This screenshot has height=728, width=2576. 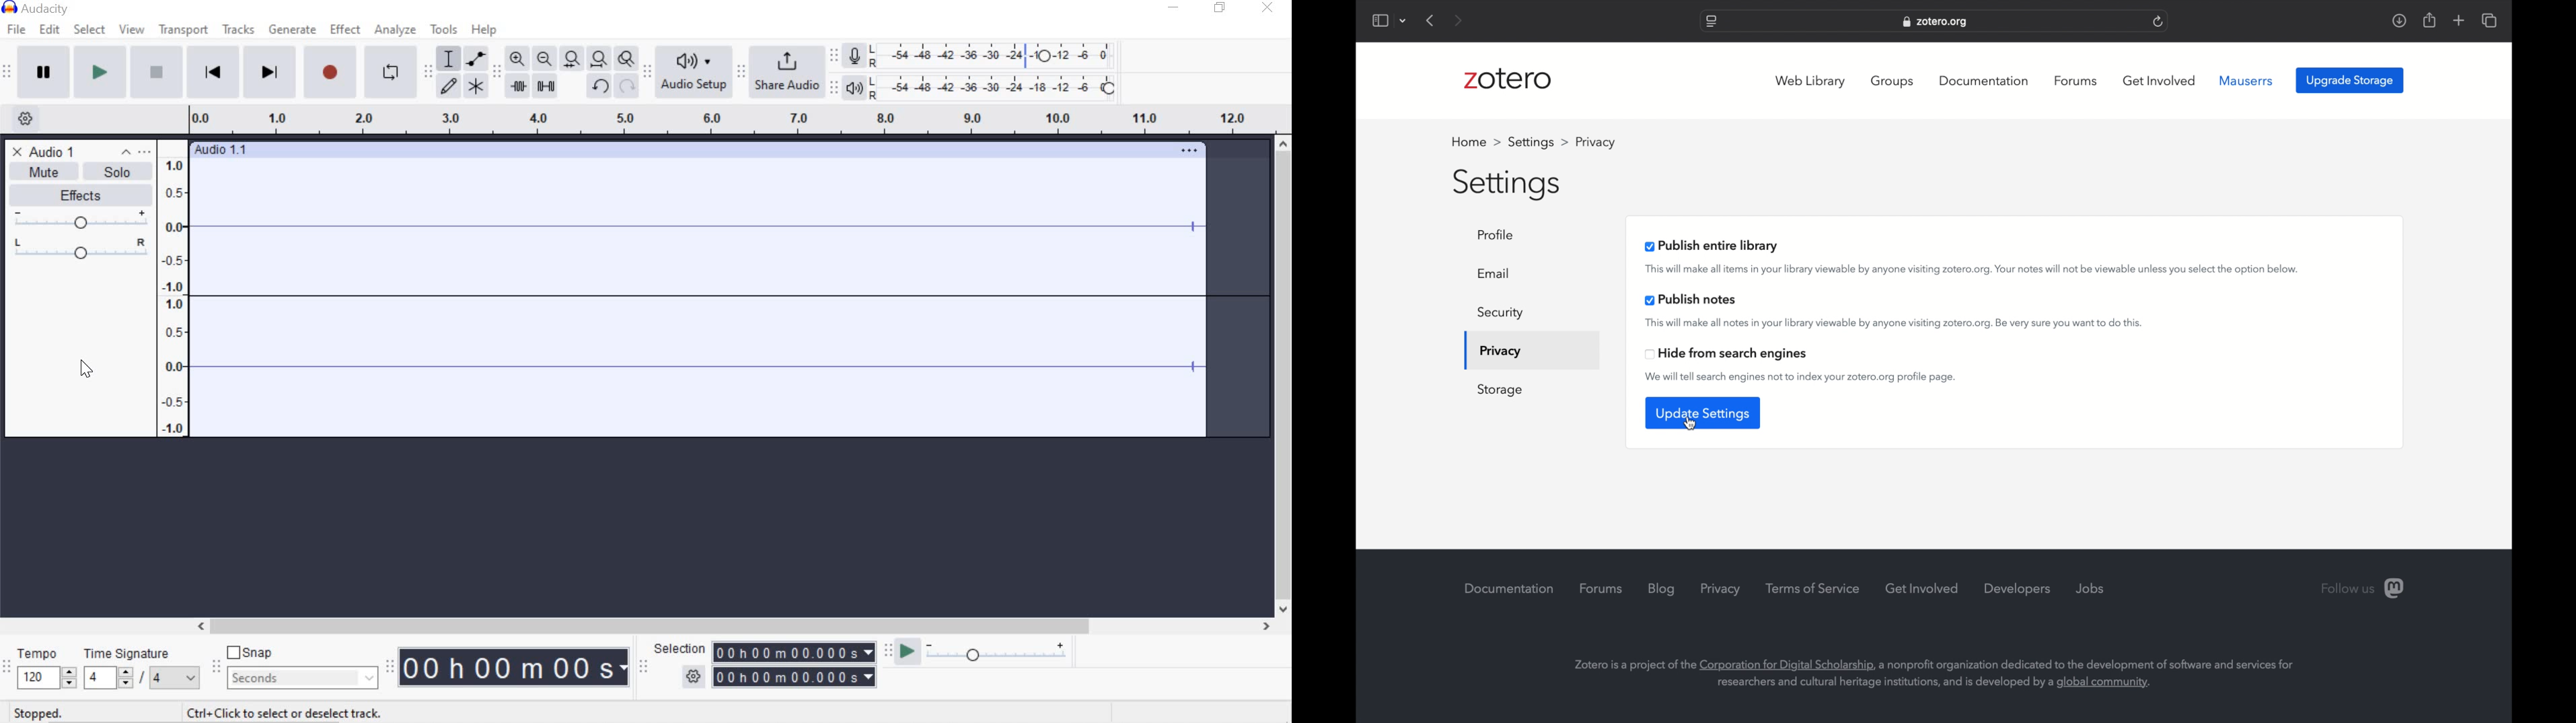 What do you see at coordinates (2018, 590) in the screenshot?
I see `developers` at bounding box center [2018, 590].